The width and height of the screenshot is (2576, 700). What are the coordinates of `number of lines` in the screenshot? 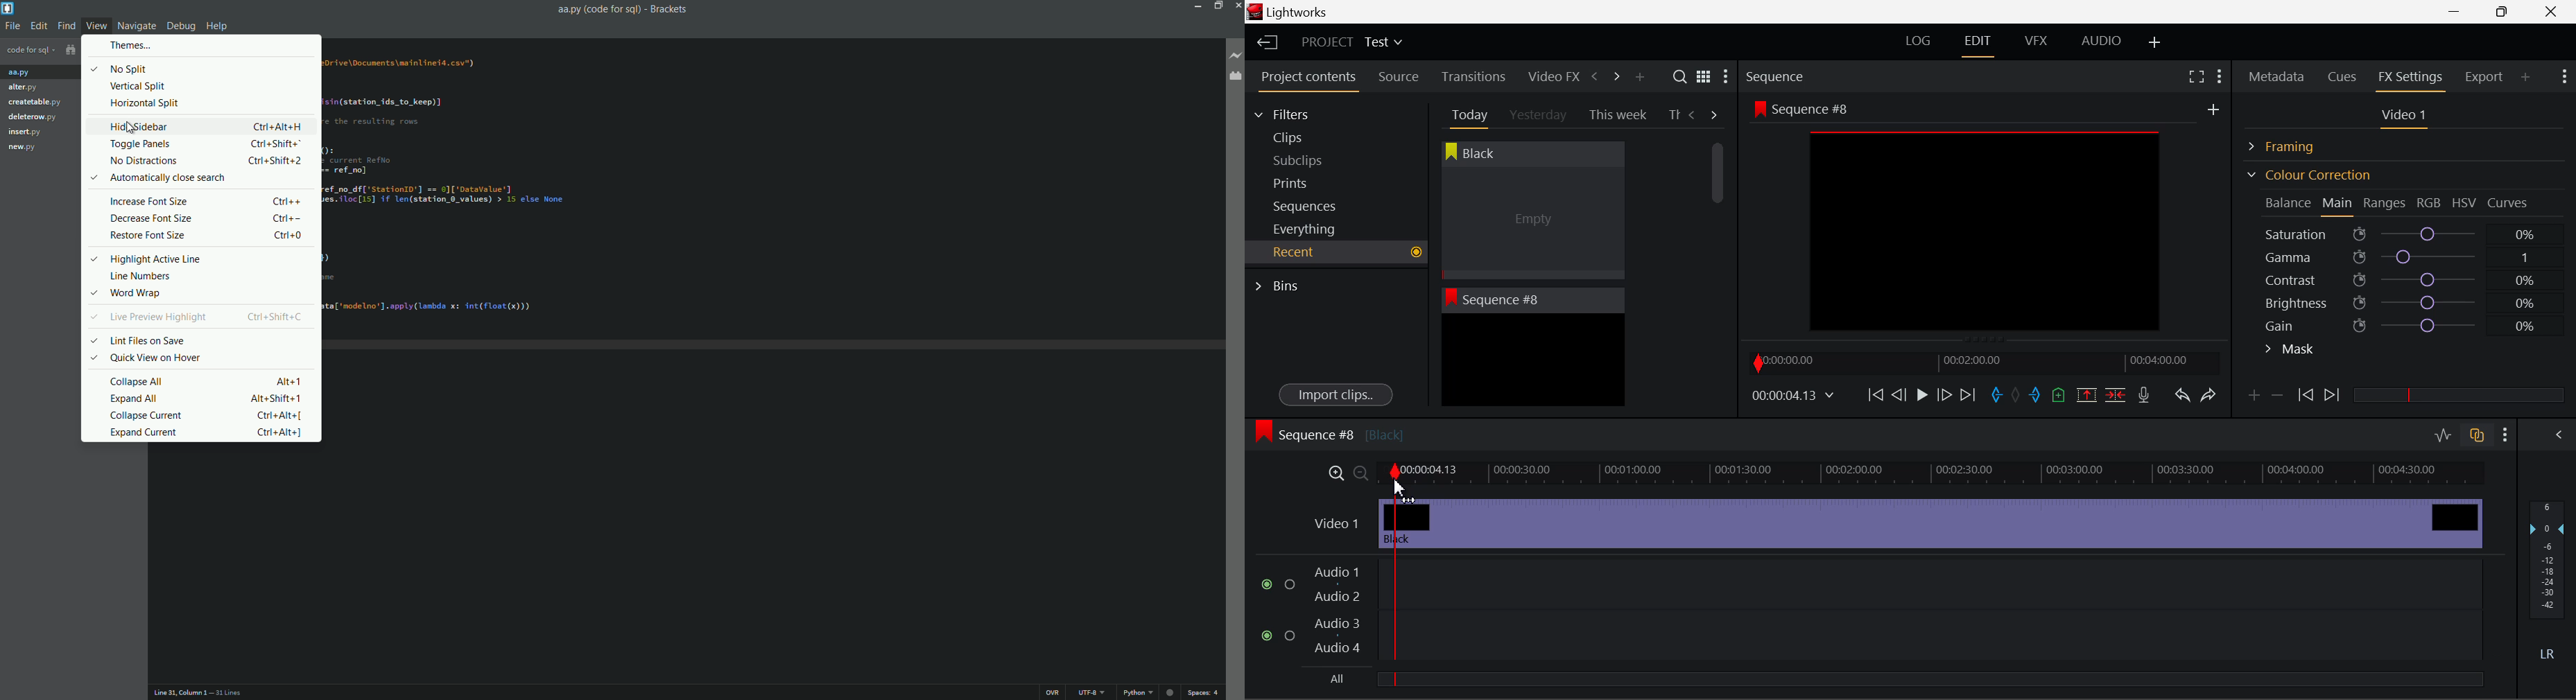 It's located at (228, 693).